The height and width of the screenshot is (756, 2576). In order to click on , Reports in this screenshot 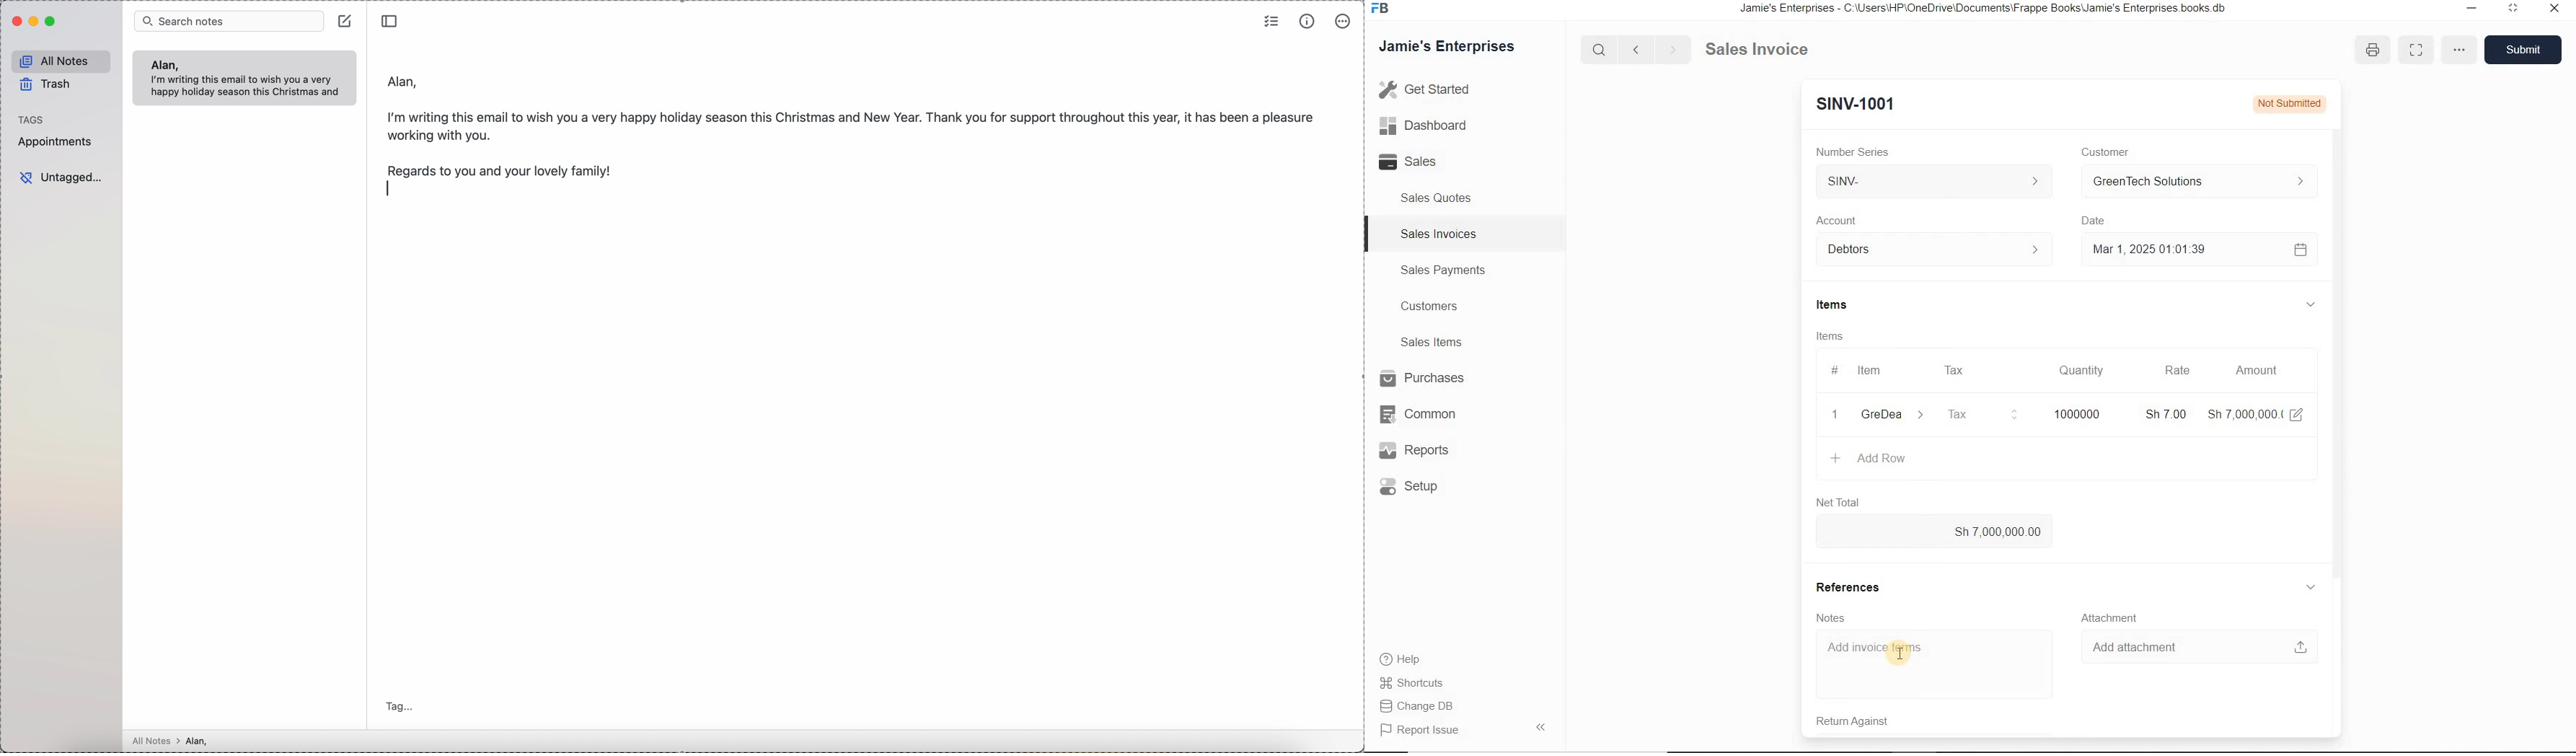, I will do `click(1416, 452)`.